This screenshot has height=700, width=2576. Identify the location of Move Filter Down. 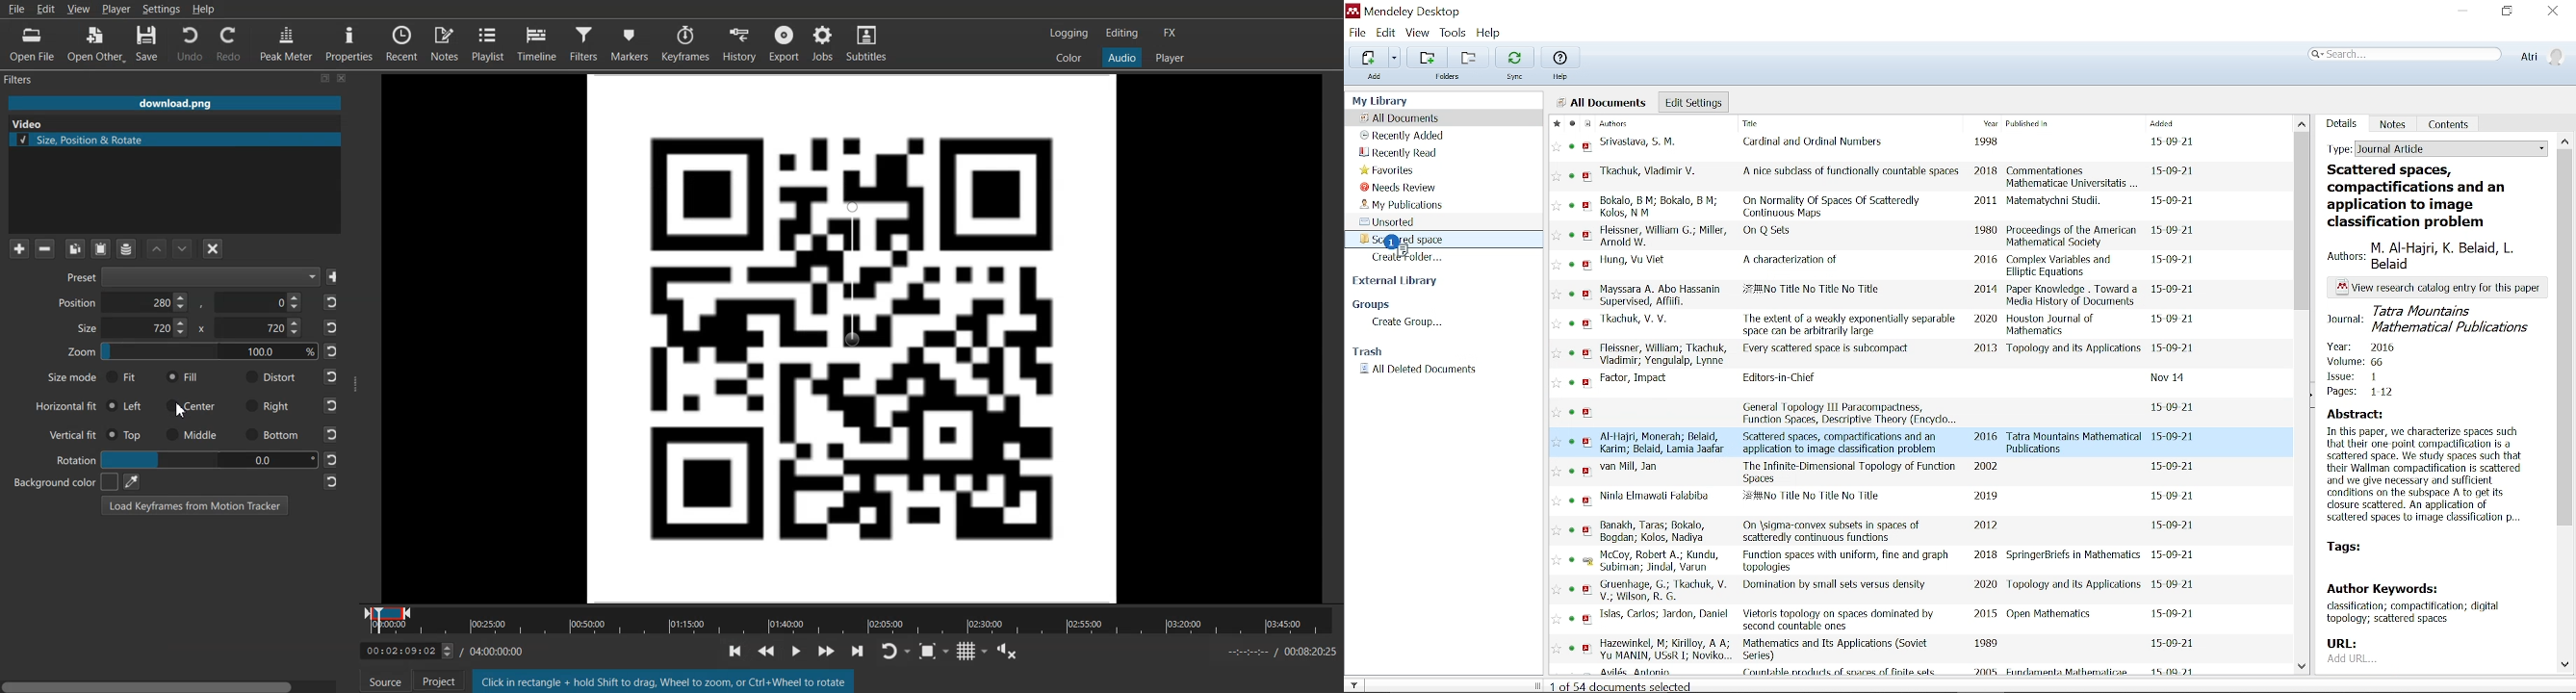
(183, 248).